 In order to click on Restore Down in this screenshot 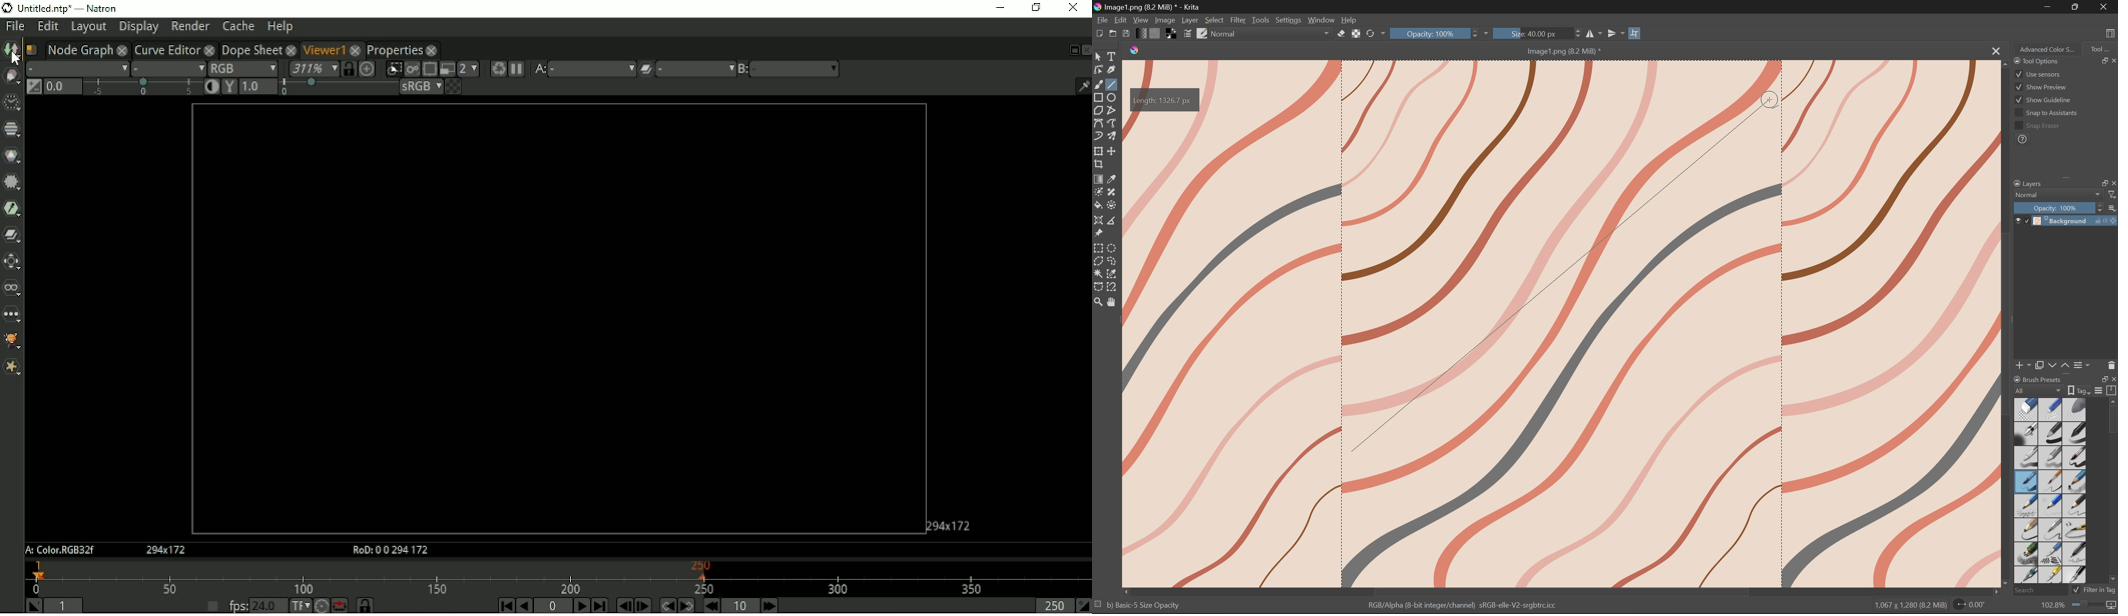, I will do `click(2101, 379)`.